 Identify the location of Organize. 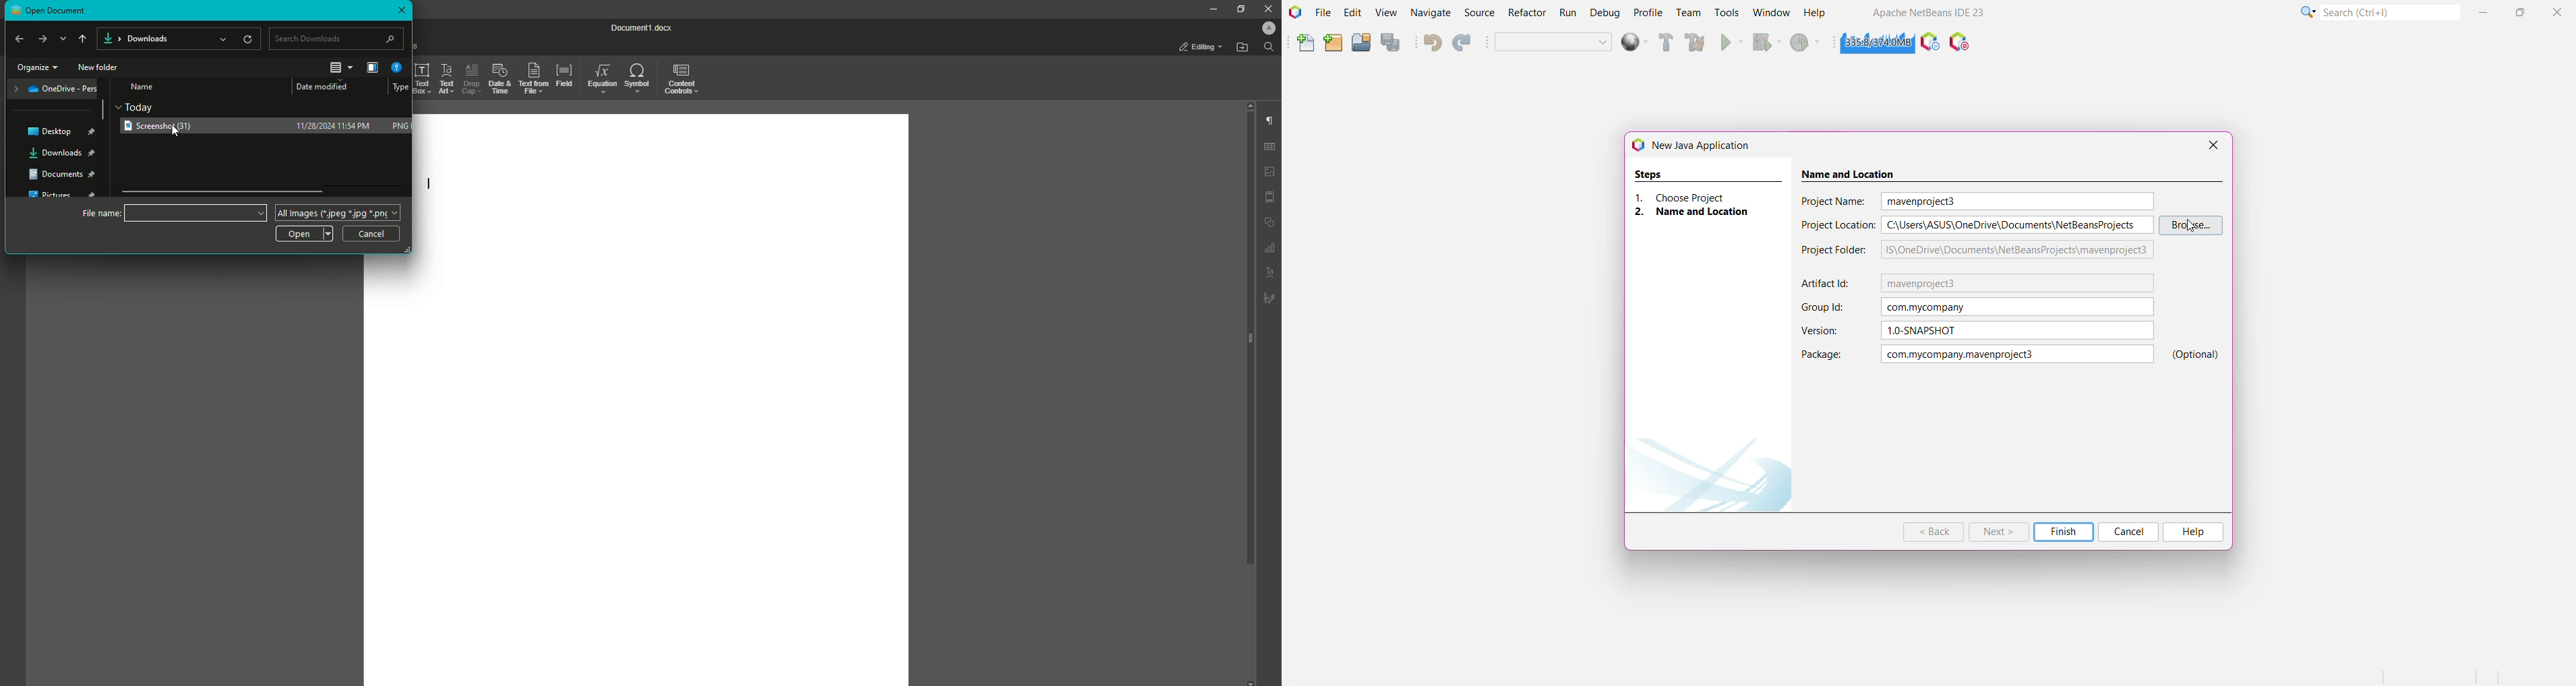
(39, 68).